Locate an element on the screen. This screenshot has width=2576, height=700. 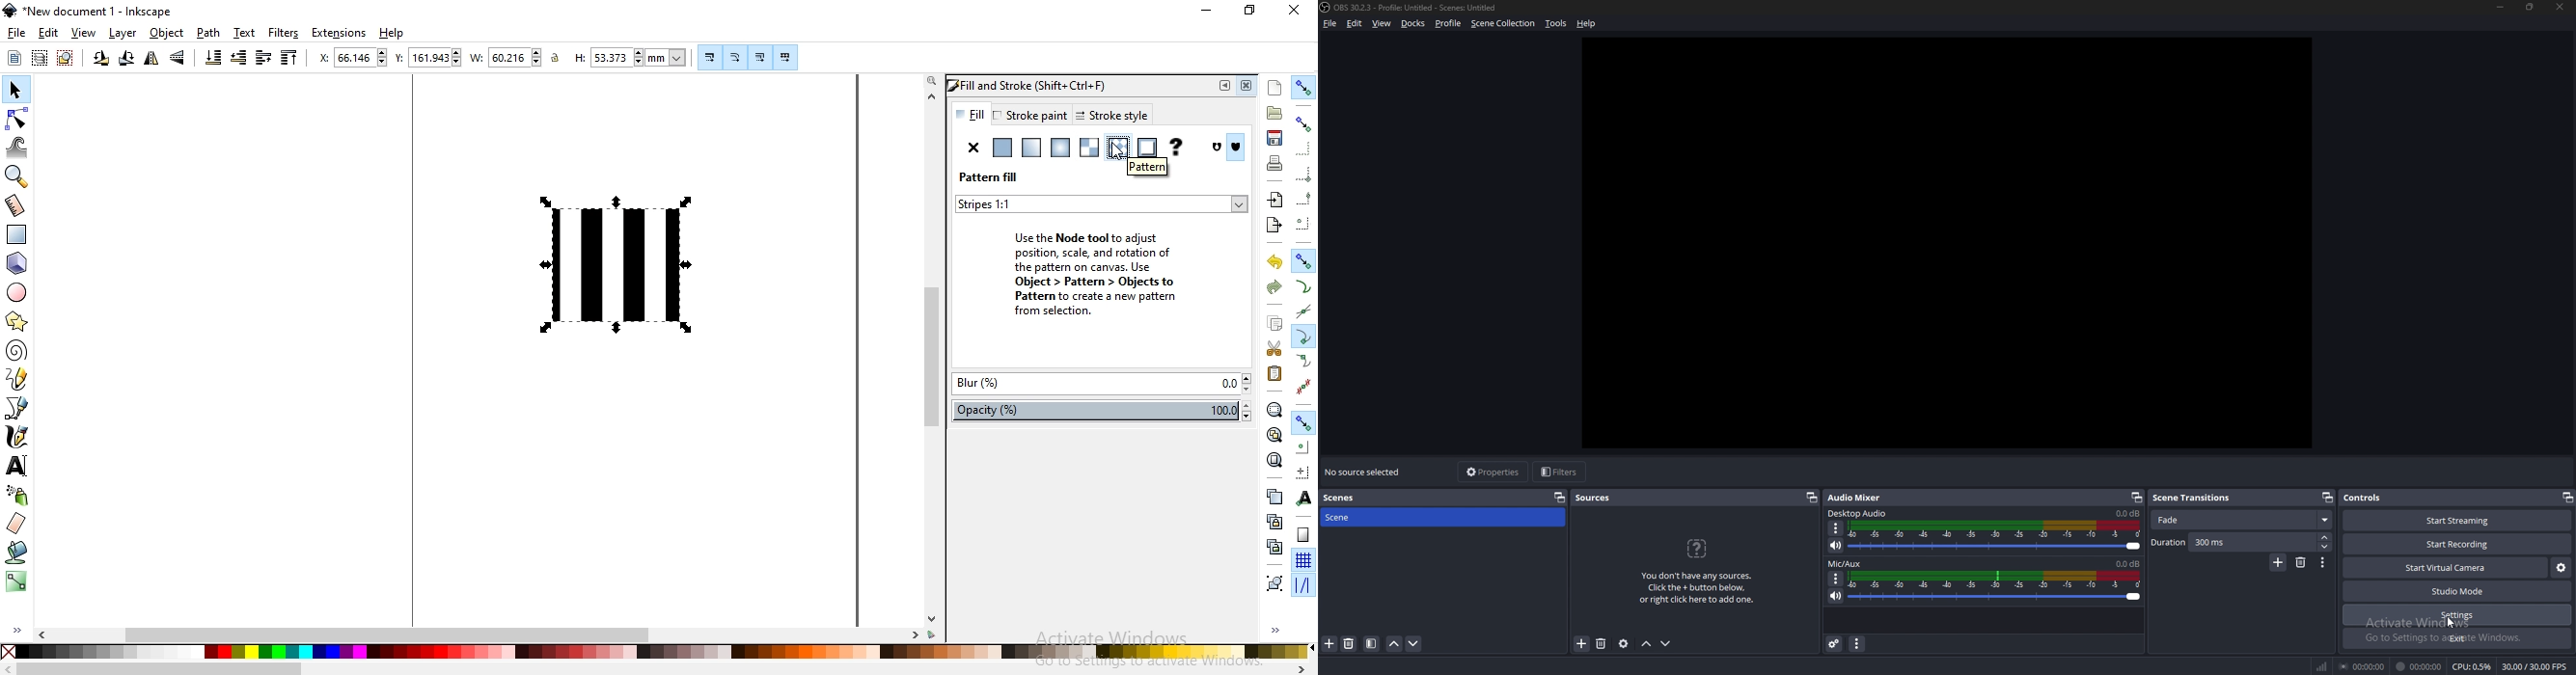
filters is located at coordinates (1561, 471).